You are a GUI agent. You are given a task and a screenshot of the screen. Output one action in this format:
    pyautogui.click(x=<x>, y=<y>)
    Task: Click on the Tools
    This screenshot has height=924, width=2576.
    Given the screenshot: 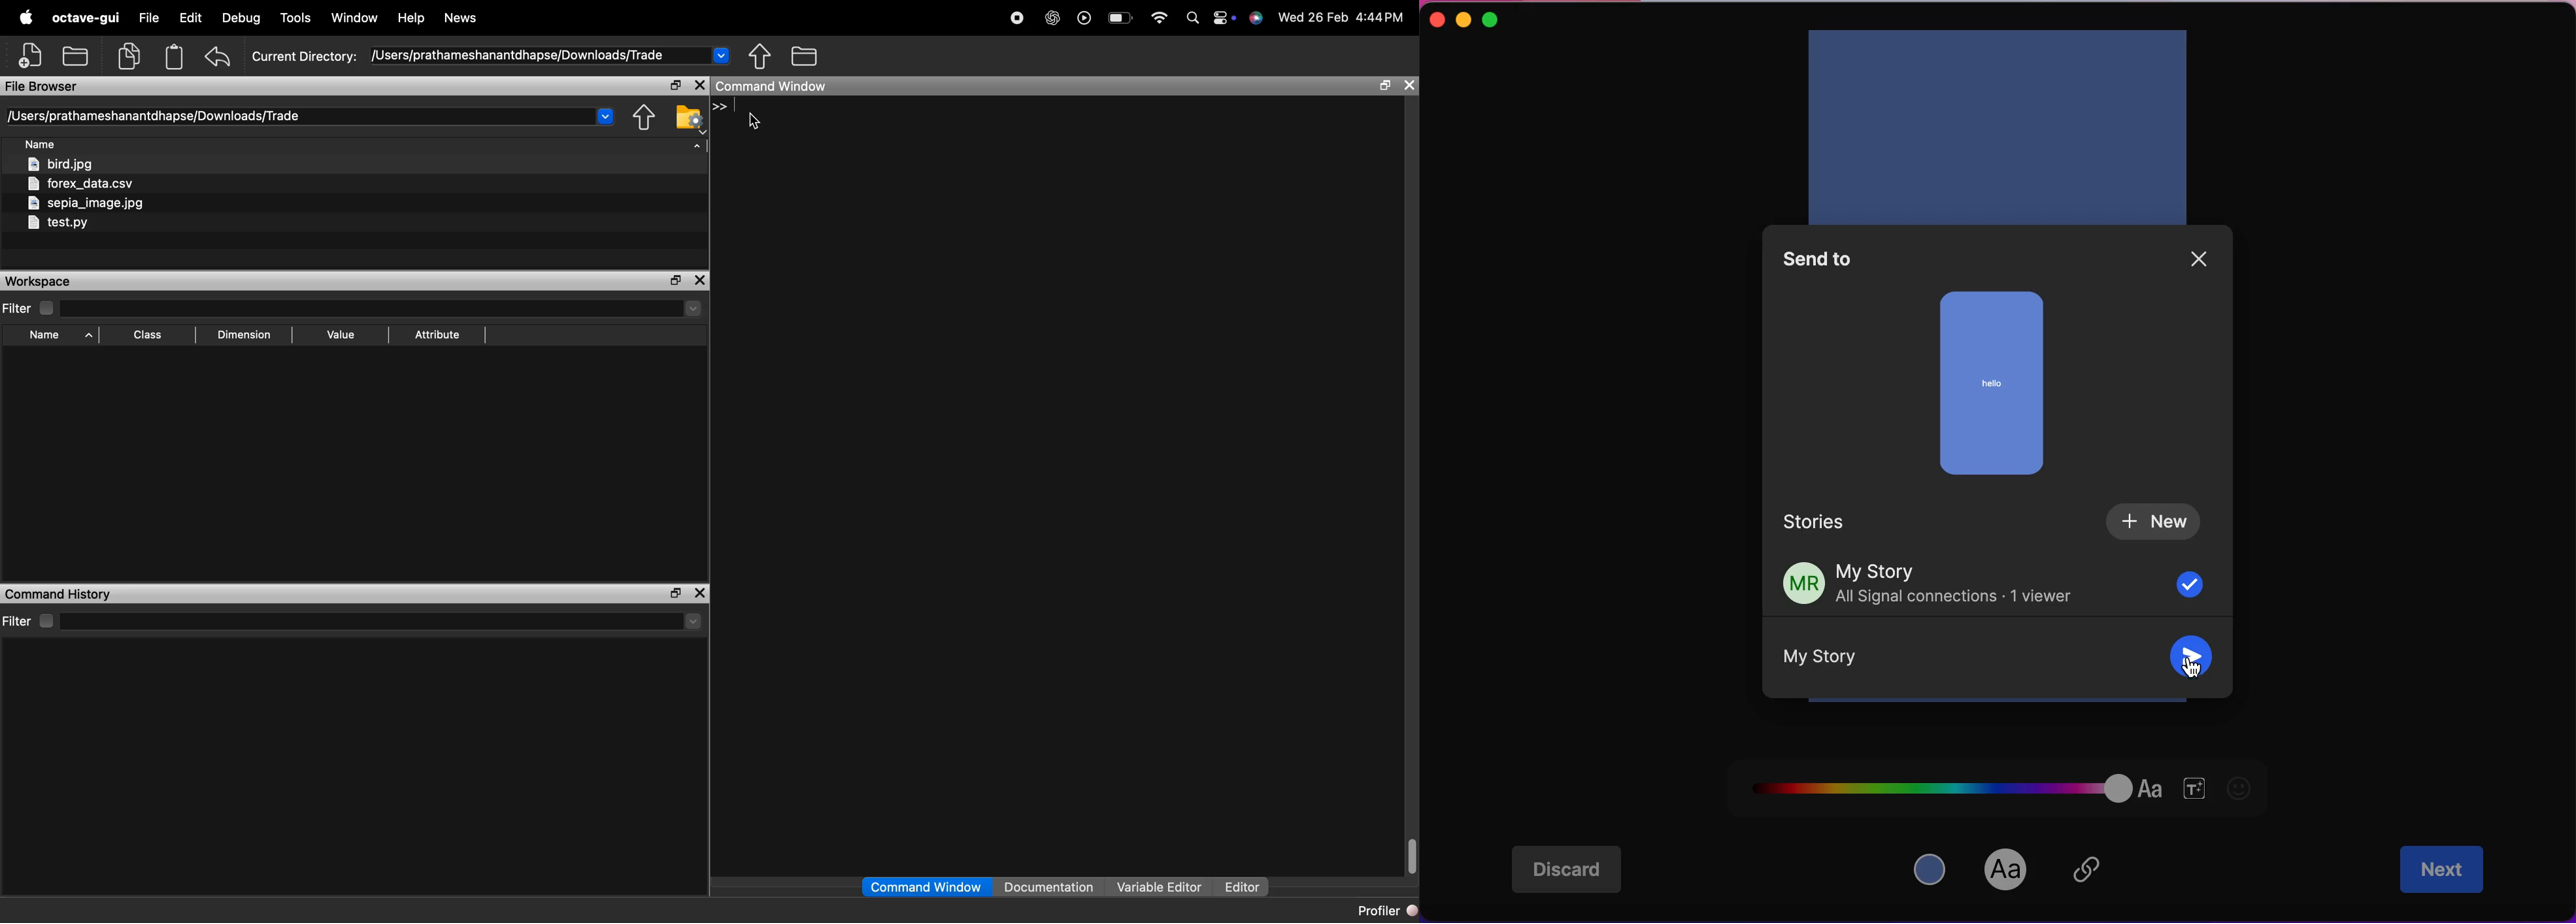 What is the action you would take?
    pyautogui.click(x=296, y=17)
    